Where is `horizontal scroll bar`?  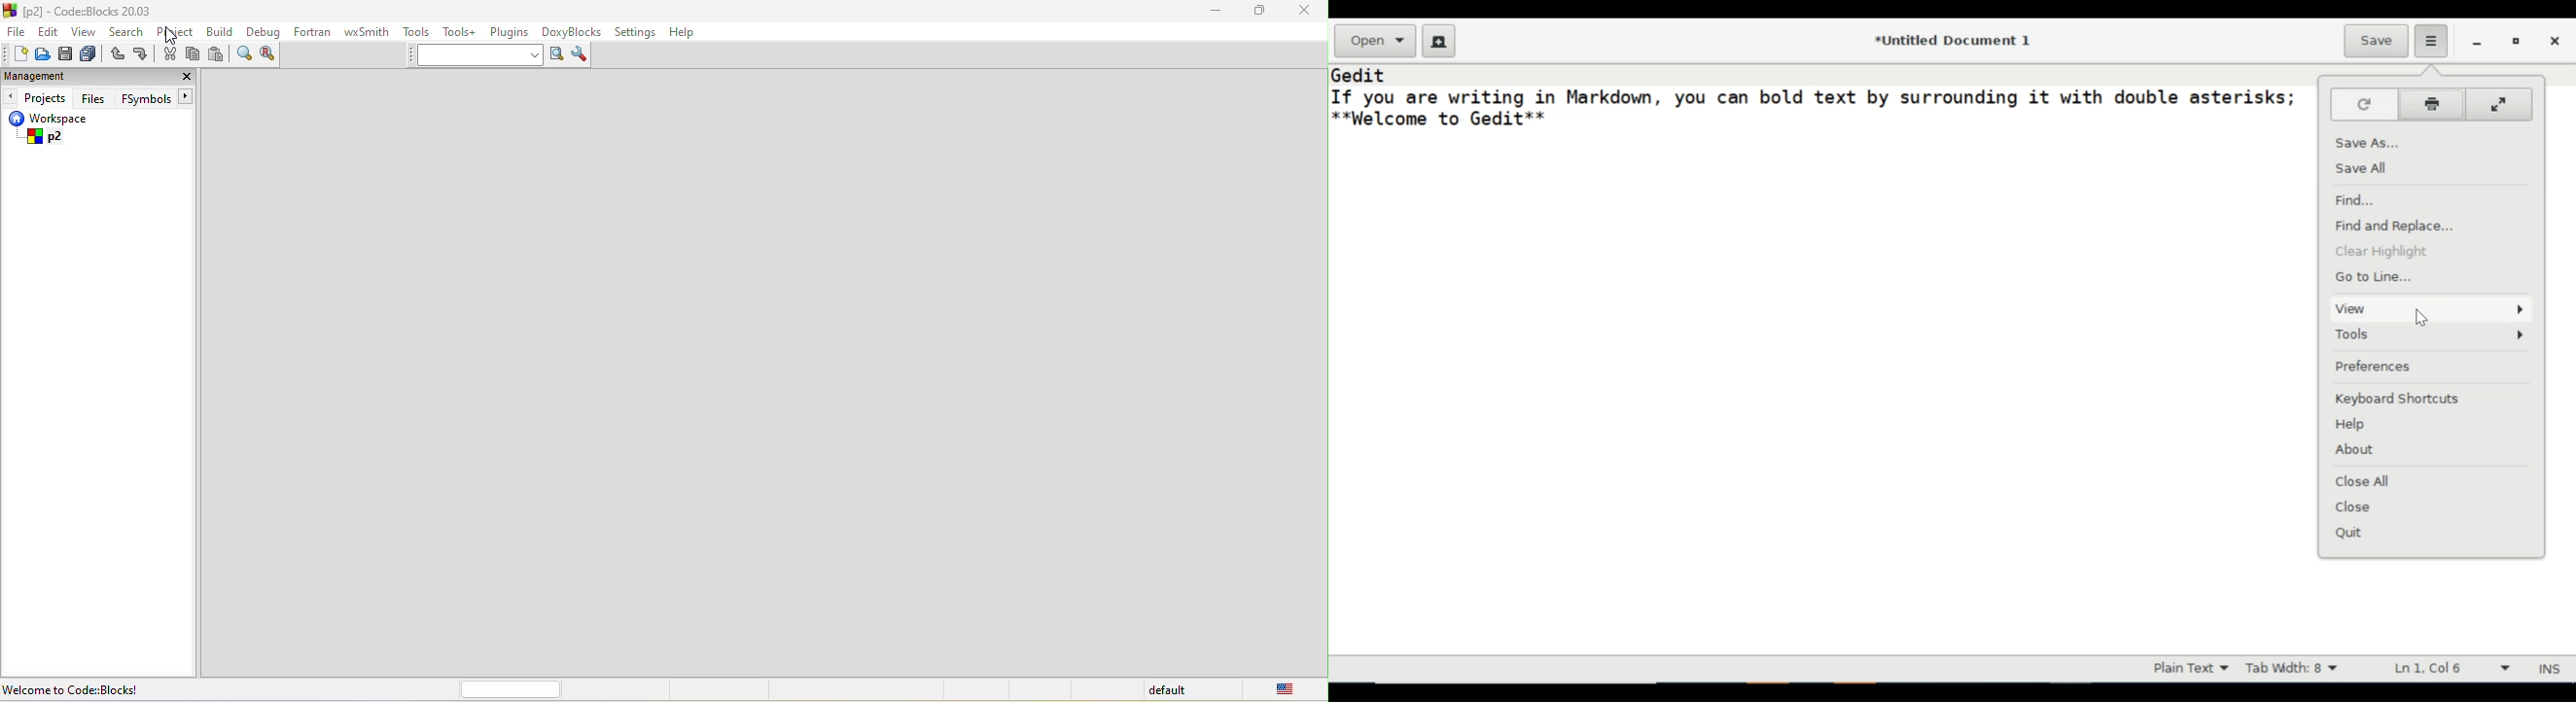
horizontal scroll bar is located at coordinates (512, 689).